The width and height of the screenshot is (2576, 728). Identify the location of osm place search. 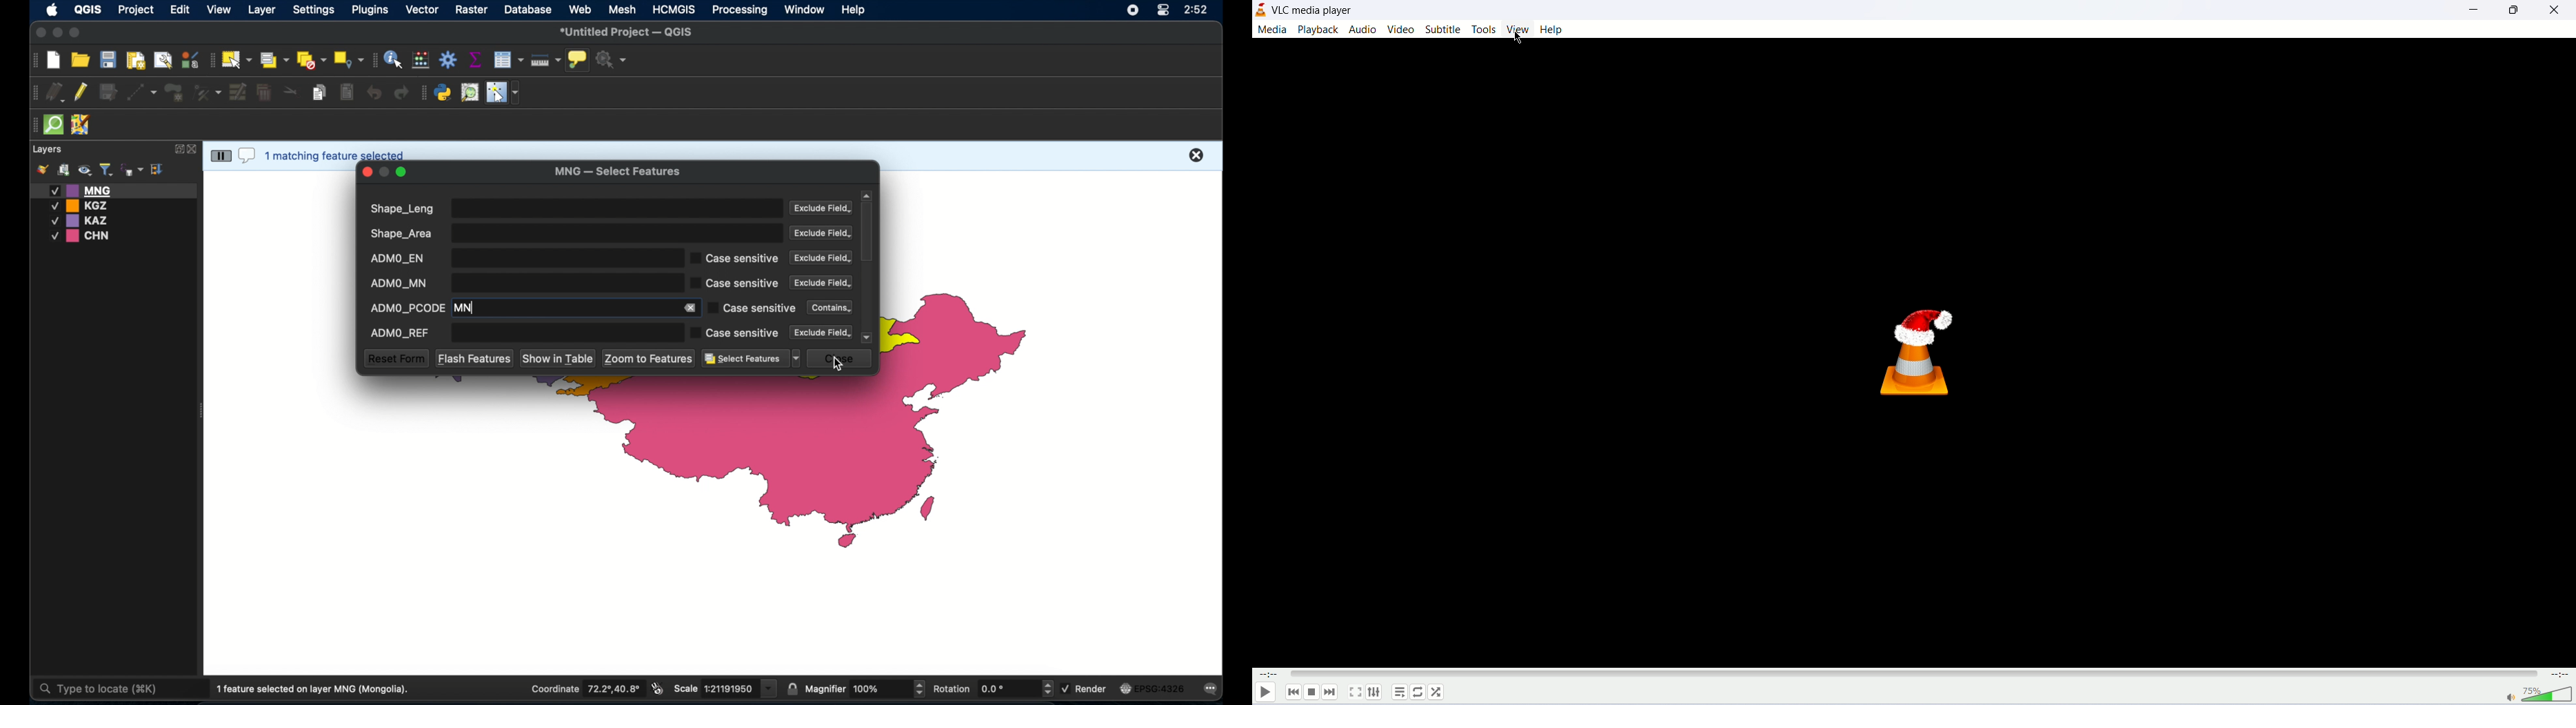
(470, 93).